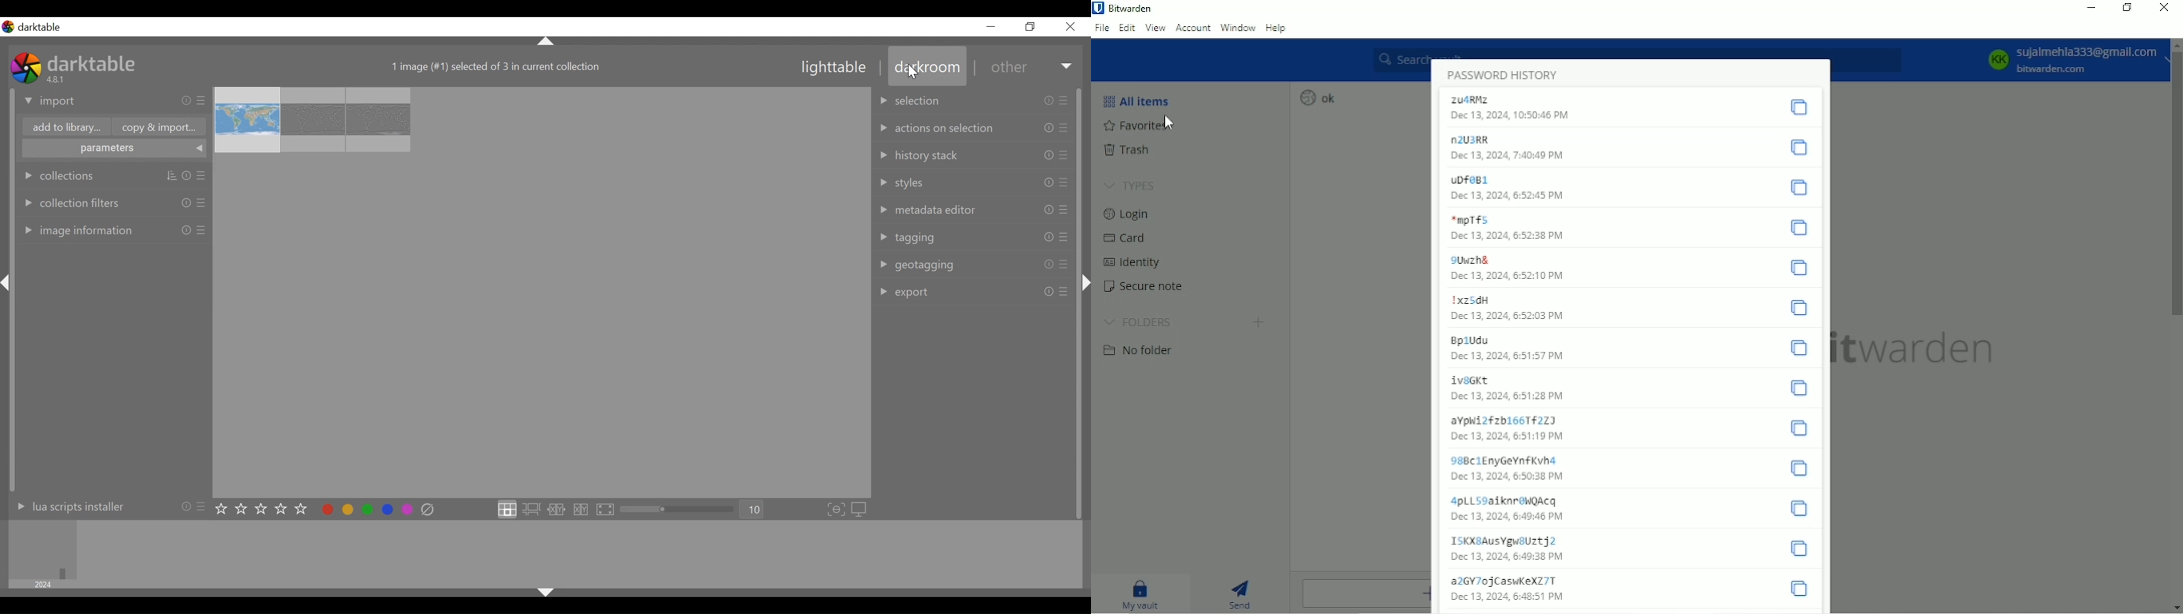  I want to click on Zoom factor, so click(755, 509).